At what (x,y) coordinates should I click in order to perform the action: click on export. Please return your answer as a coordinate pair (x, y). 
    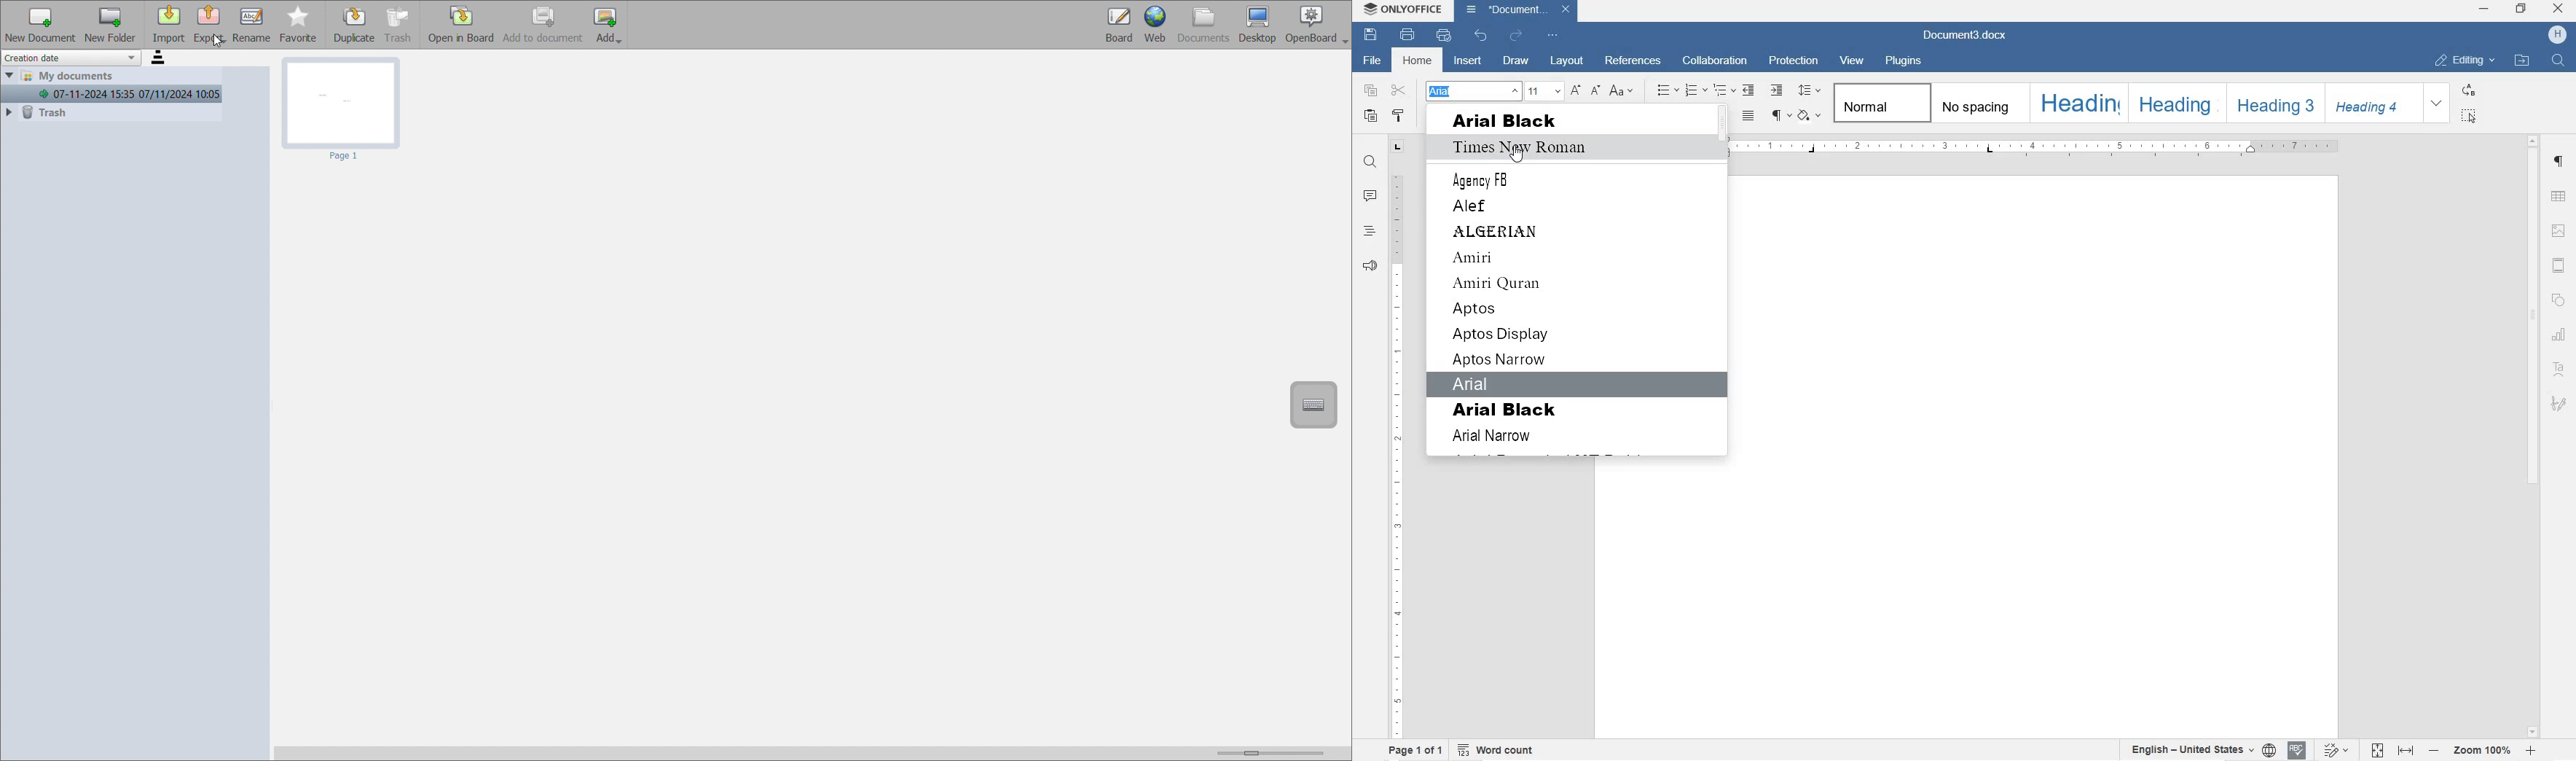
    Looking at the image, I should click on (209, 25).